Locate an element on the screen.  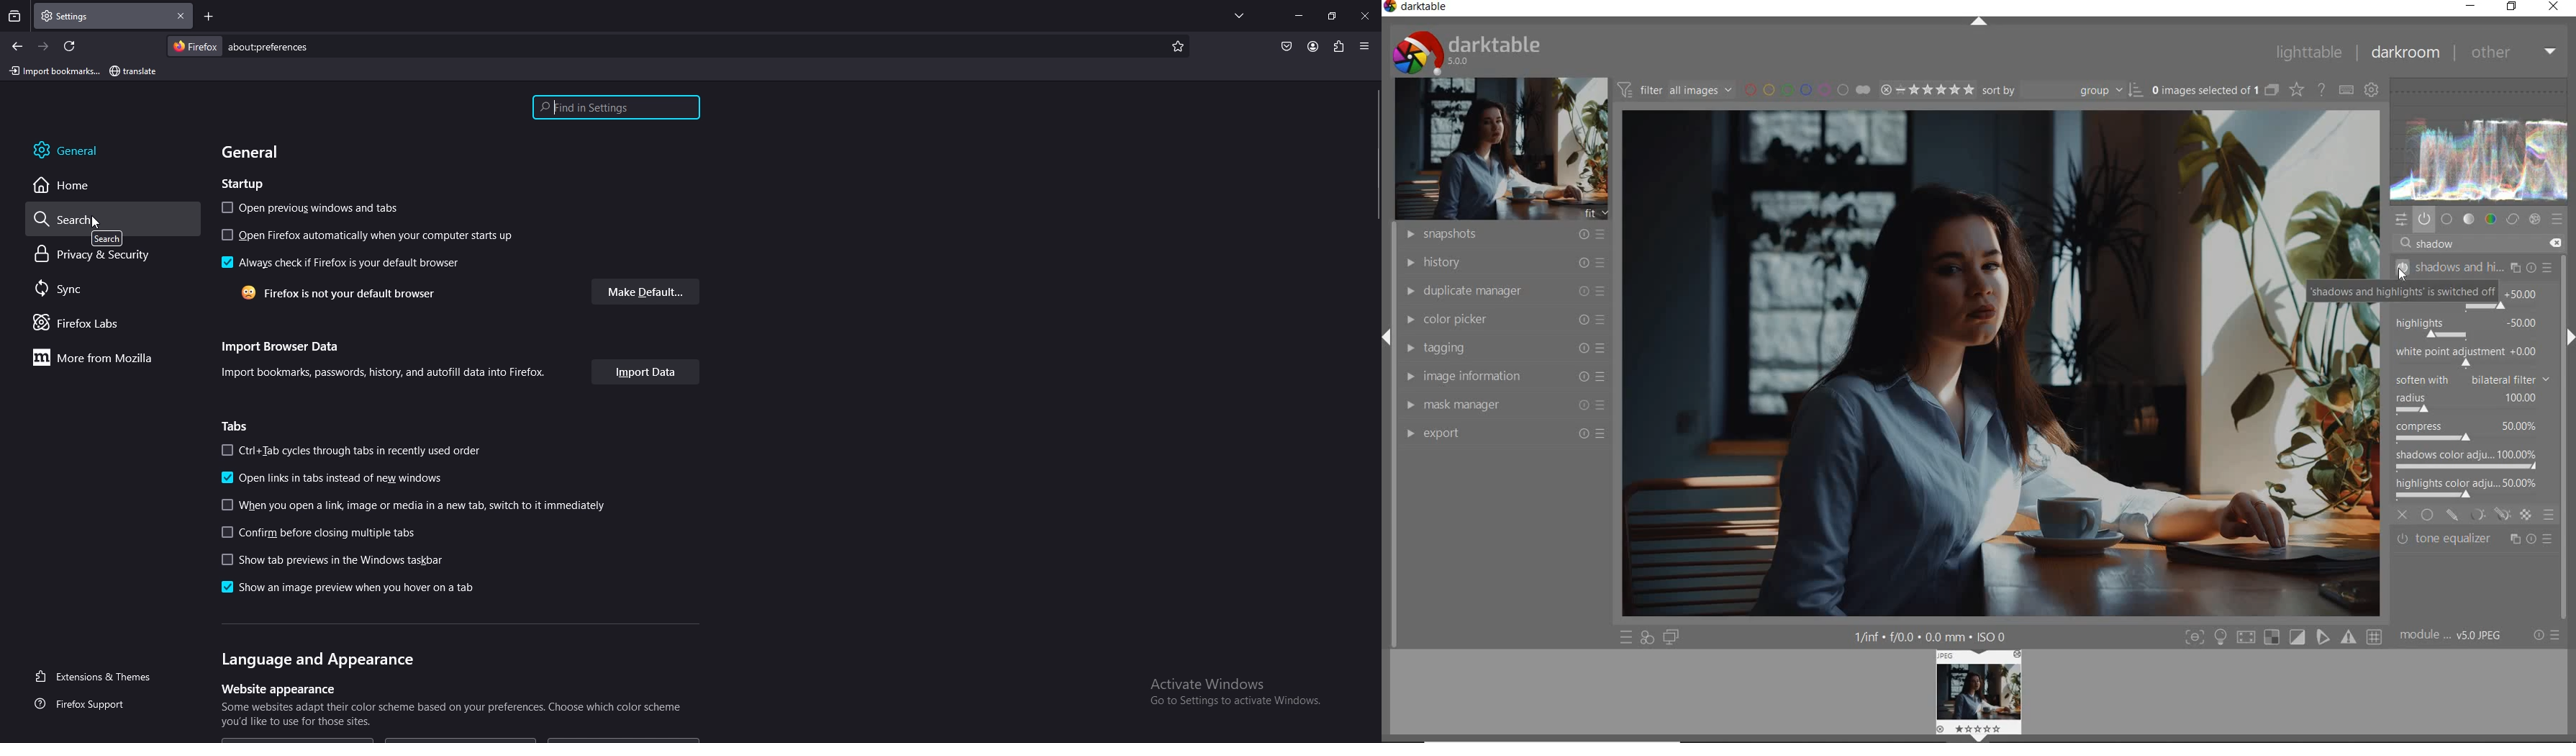
filter by image color label is located at coordinates (1806, 88).